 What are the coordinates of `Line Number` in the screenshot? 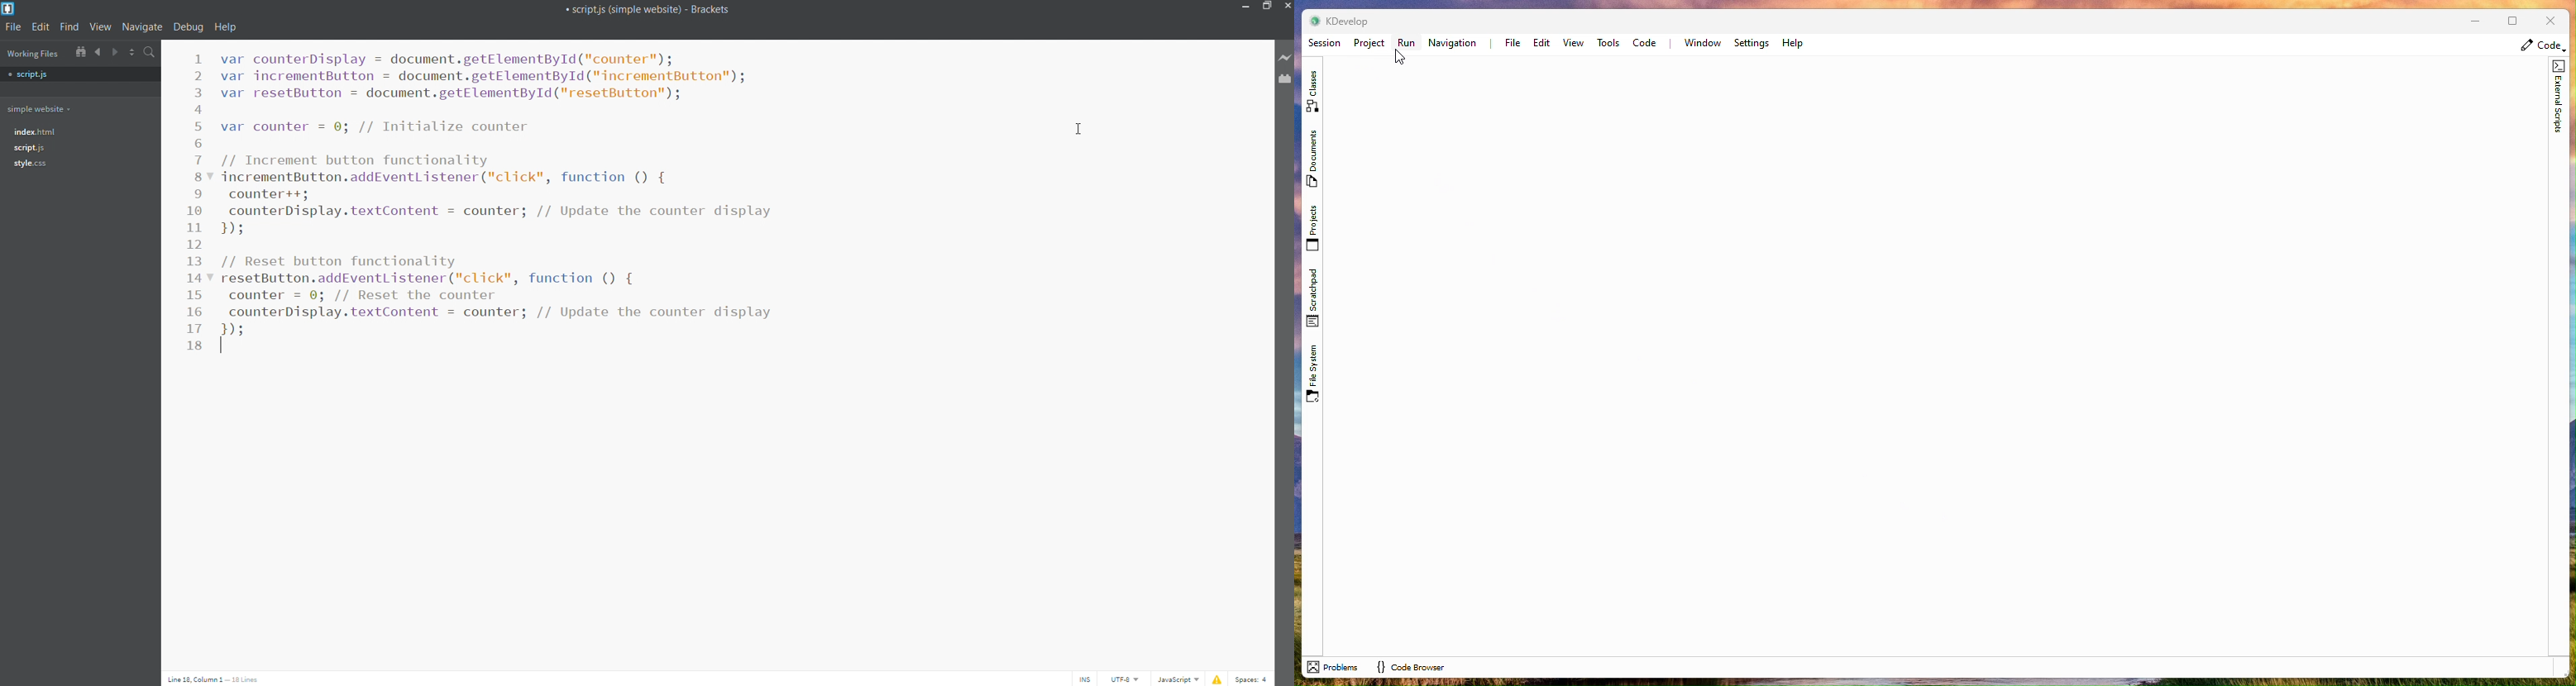 It's located at (196, 202).